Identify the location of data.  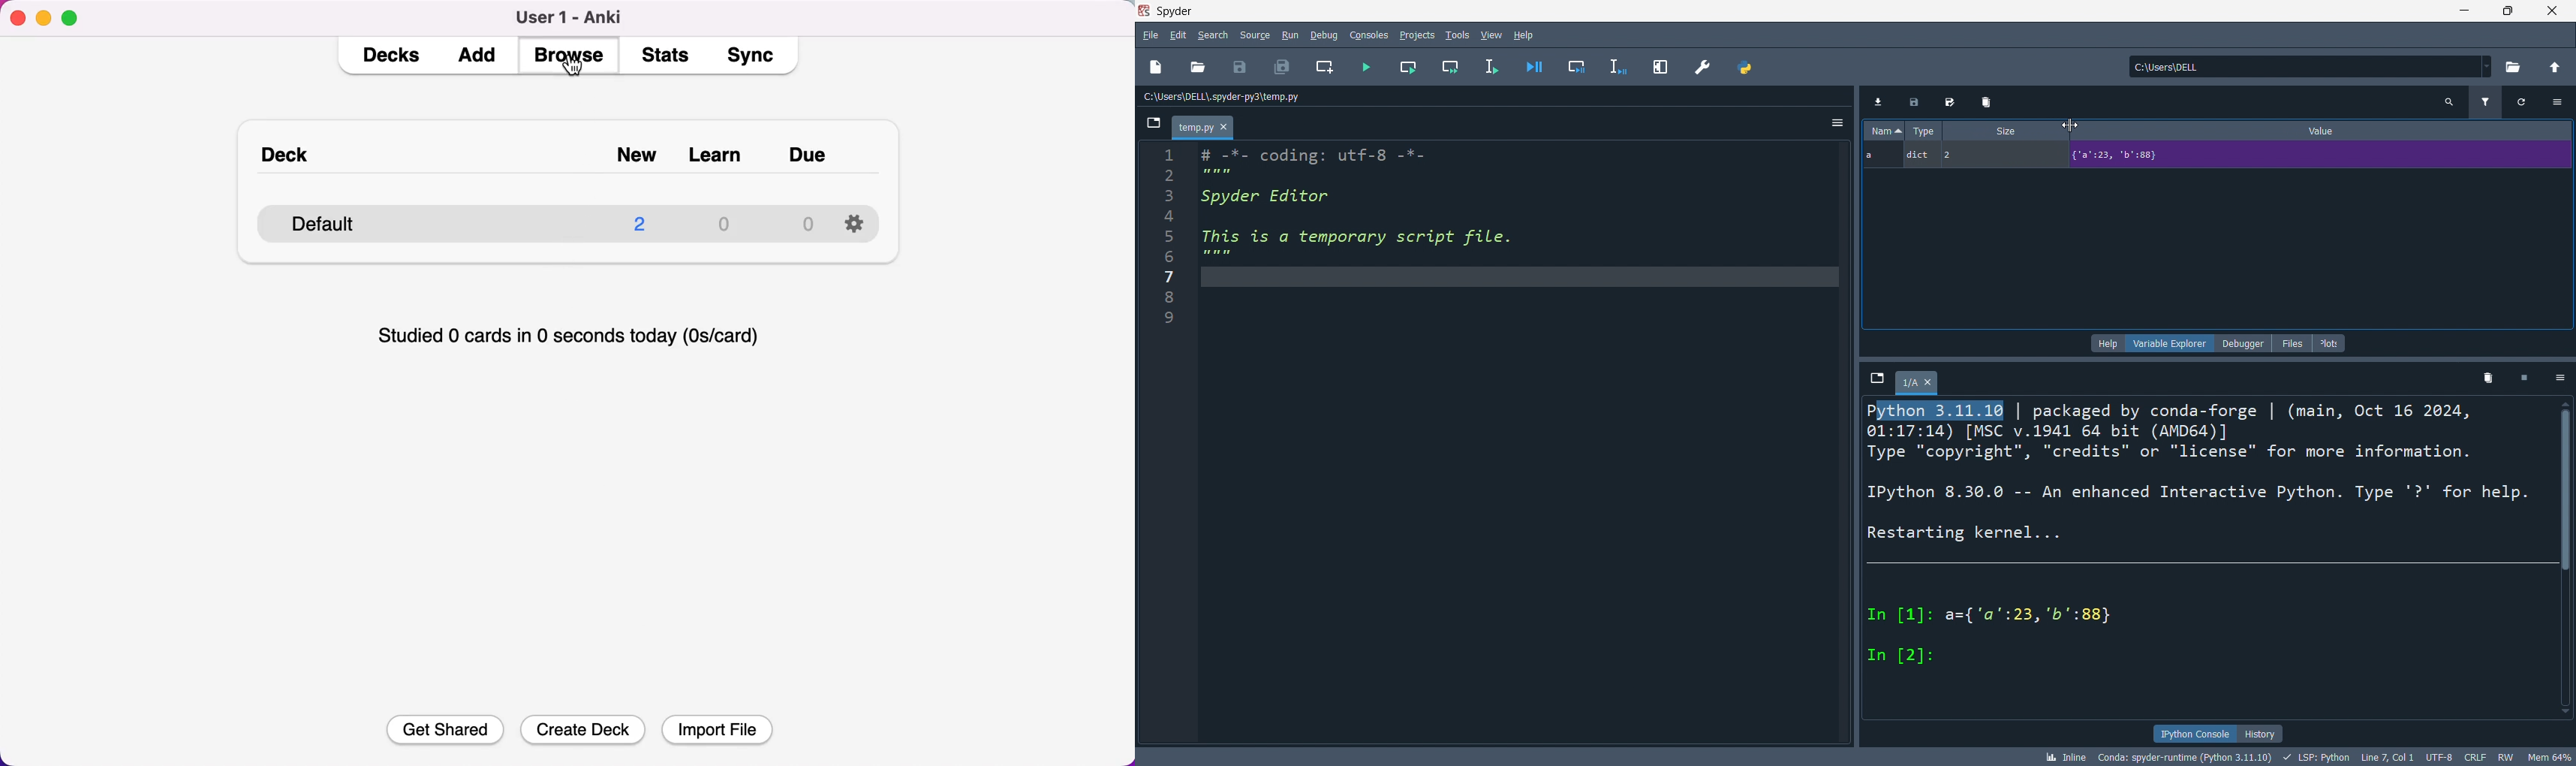
(2220, 157).